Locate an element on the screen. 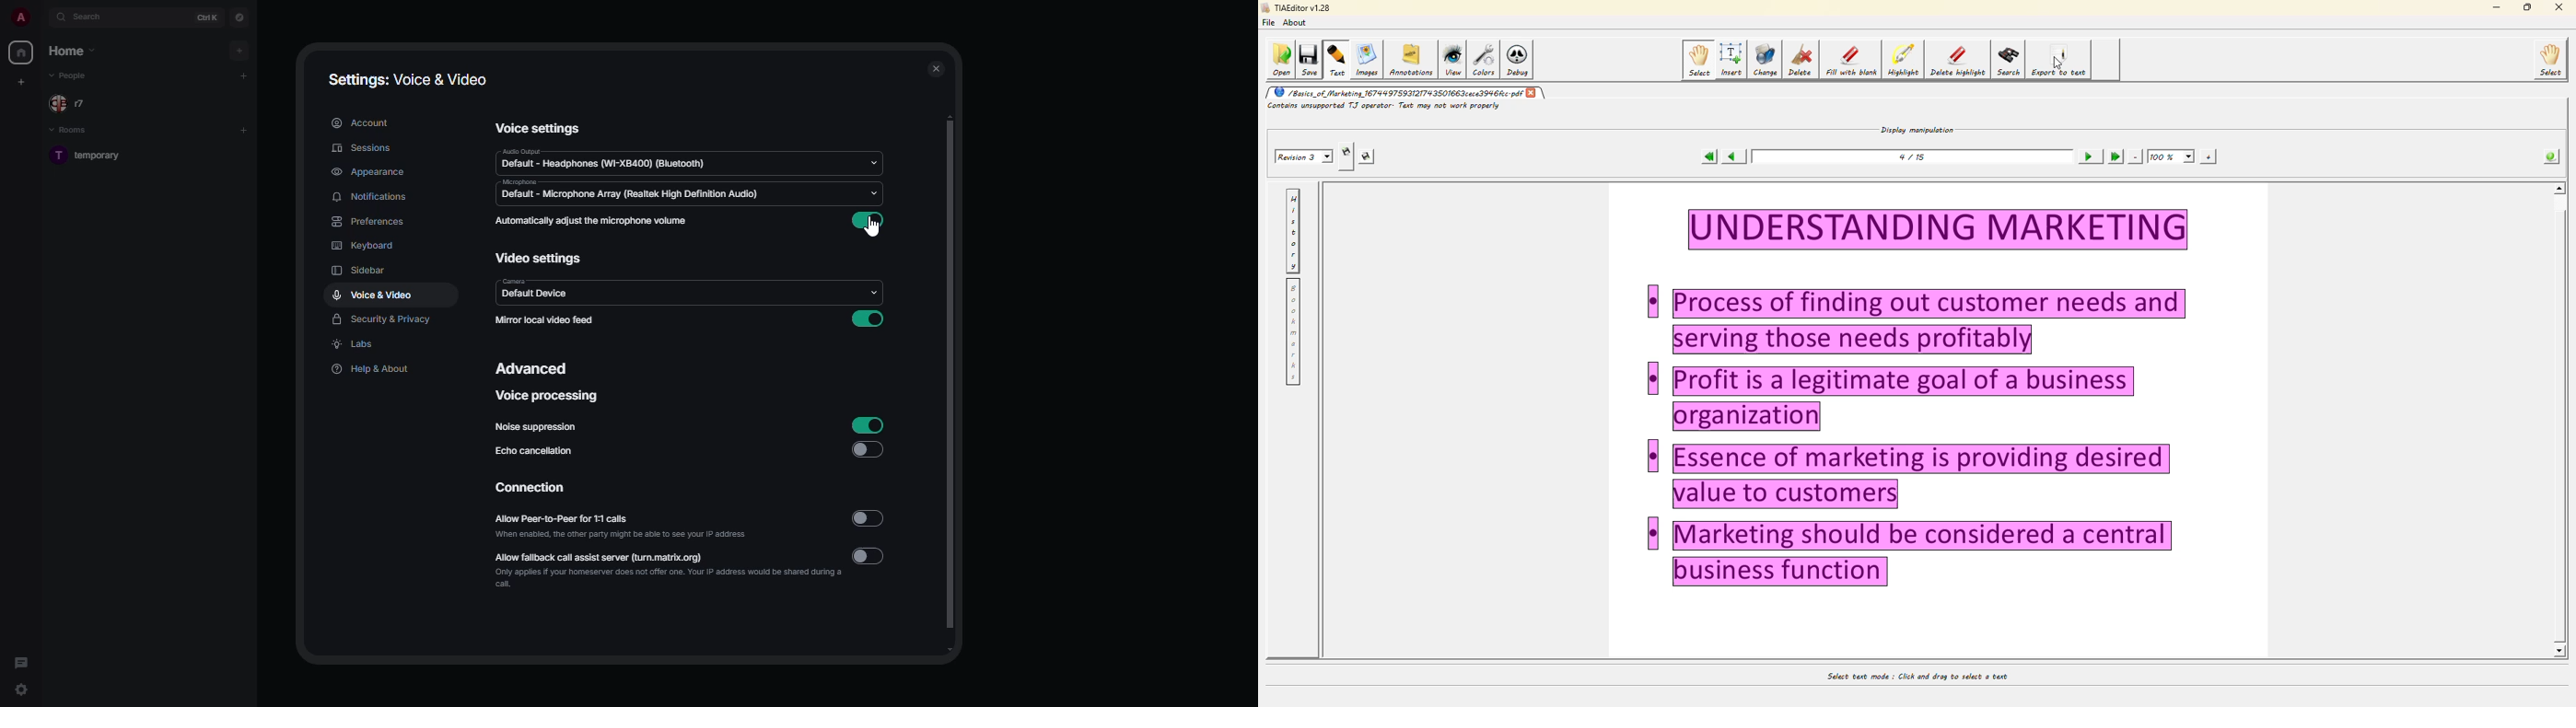 This screenshot has height=728, width=2576. automatically adjust the microphone volume is located at coordinates (595, 220).